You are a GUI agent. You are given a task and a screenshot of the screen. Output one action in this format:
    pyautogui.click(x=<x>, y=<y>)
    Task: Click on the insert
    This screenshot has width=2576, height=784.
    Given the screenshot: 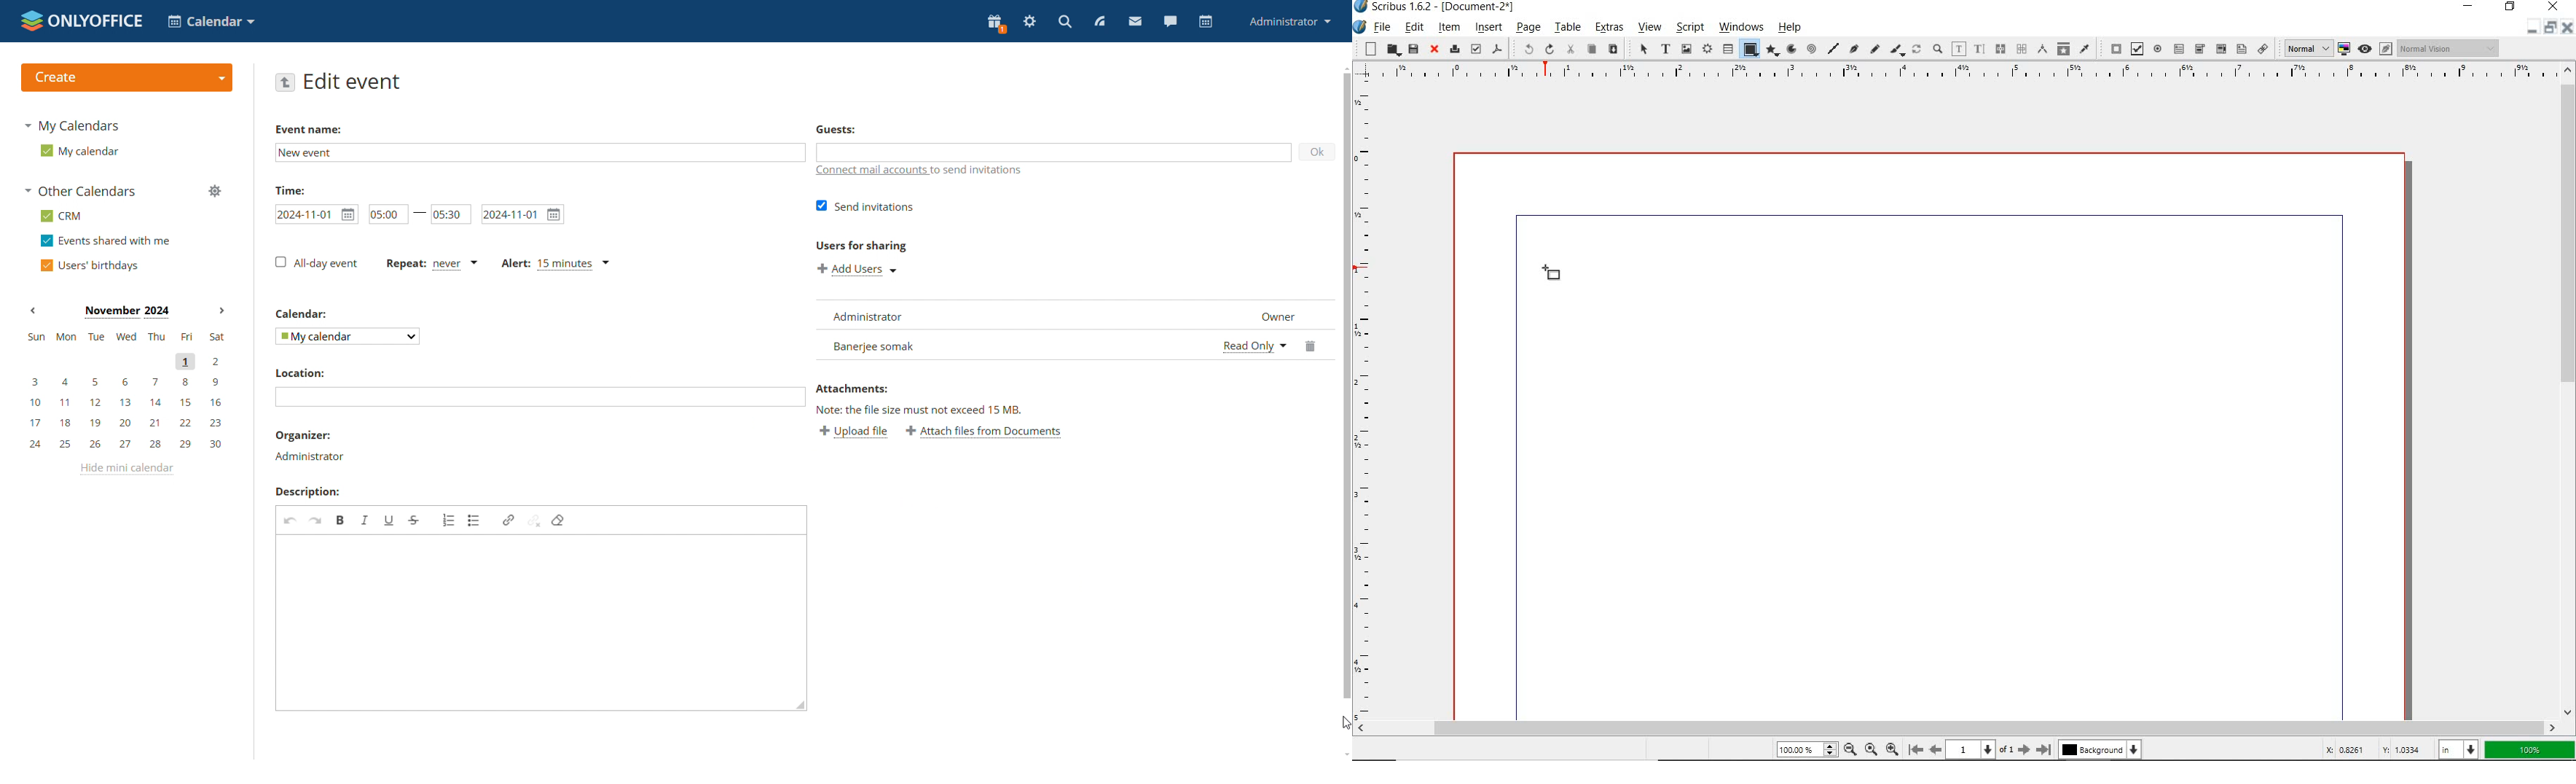 What is the action you would take?
    pyautogui.click(x=1488, y=28)
    